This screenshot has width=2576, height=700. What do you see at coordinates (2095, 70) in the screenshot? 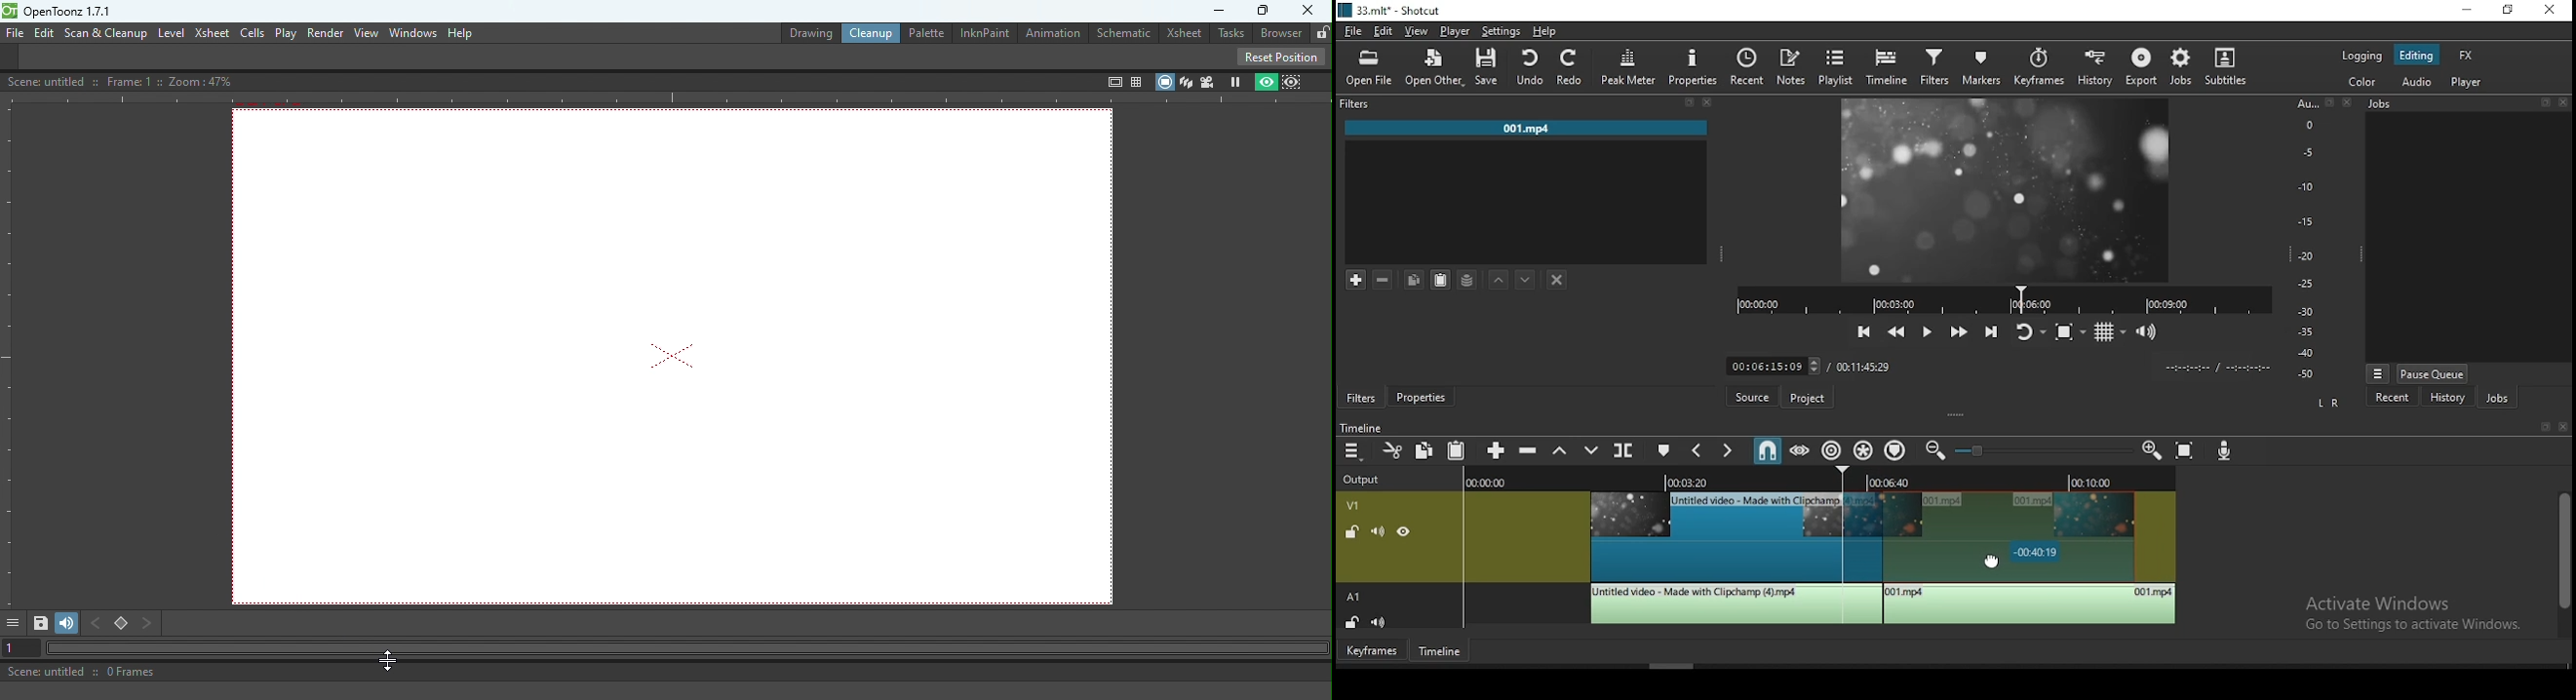
I see `history` at bounding box center [2095, 70].